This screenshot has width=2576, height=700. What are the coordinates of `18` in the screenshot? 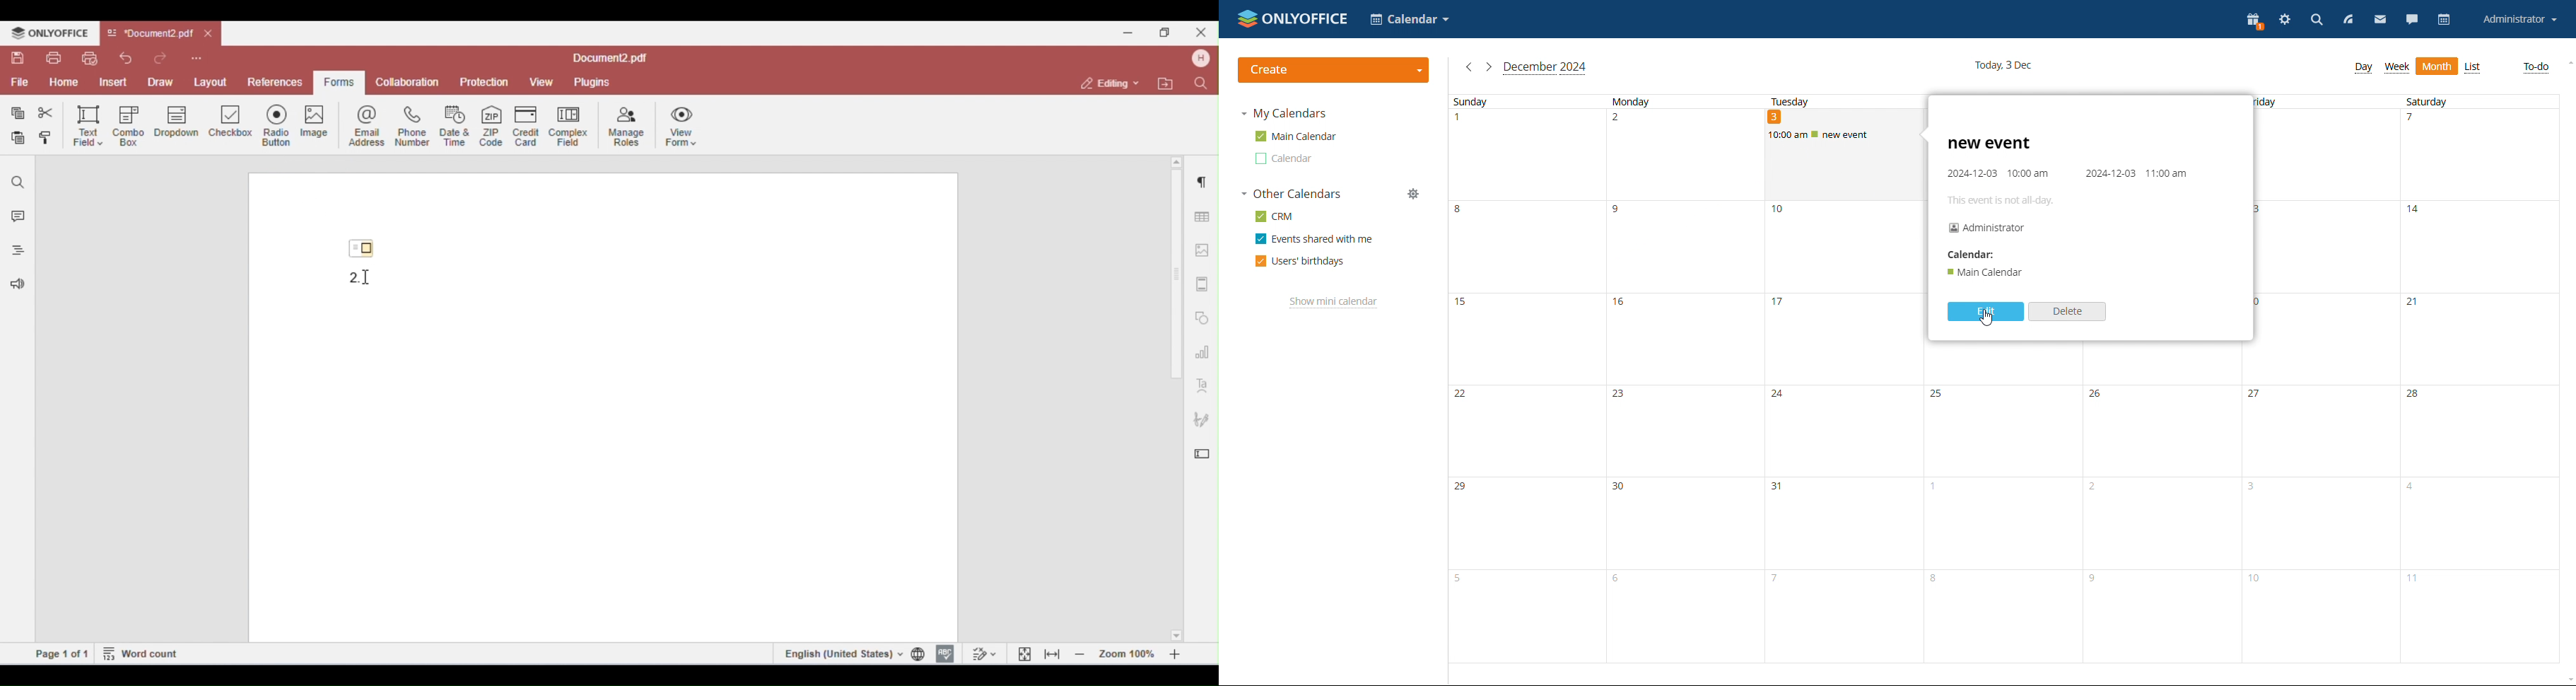 It's located at (2001, 364).